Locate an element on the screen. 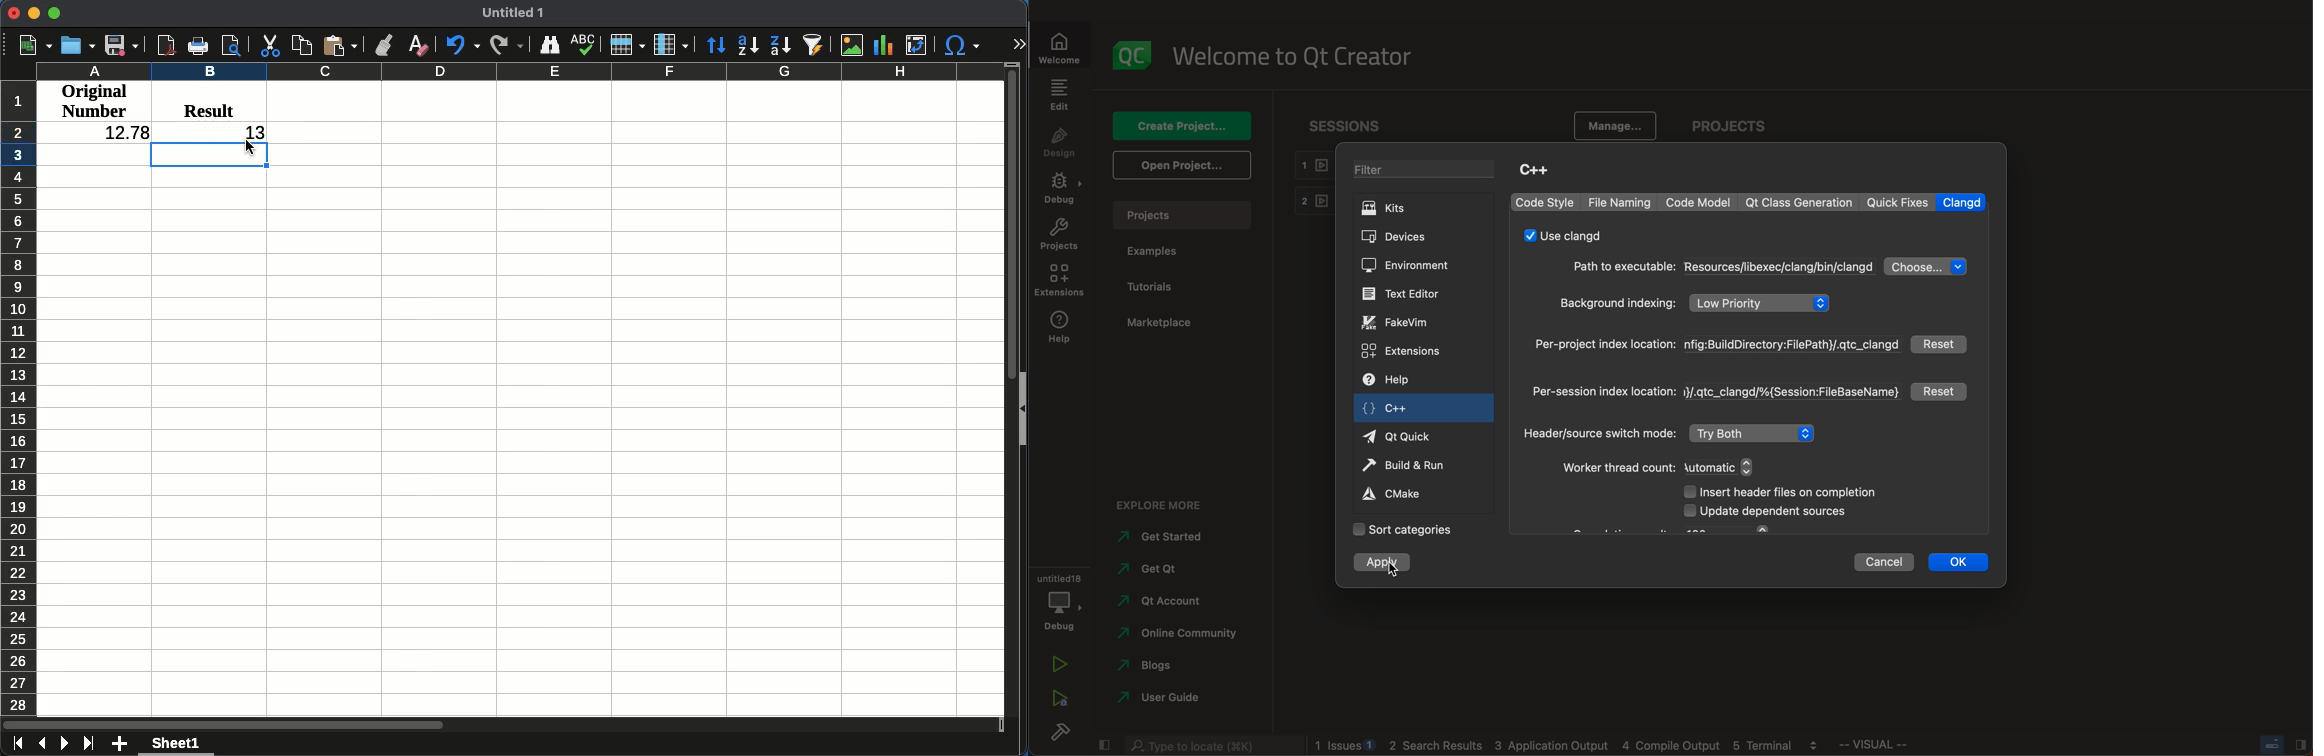 This screenshot has width=2324, height=756. account is located at coordinates (1165, 601).